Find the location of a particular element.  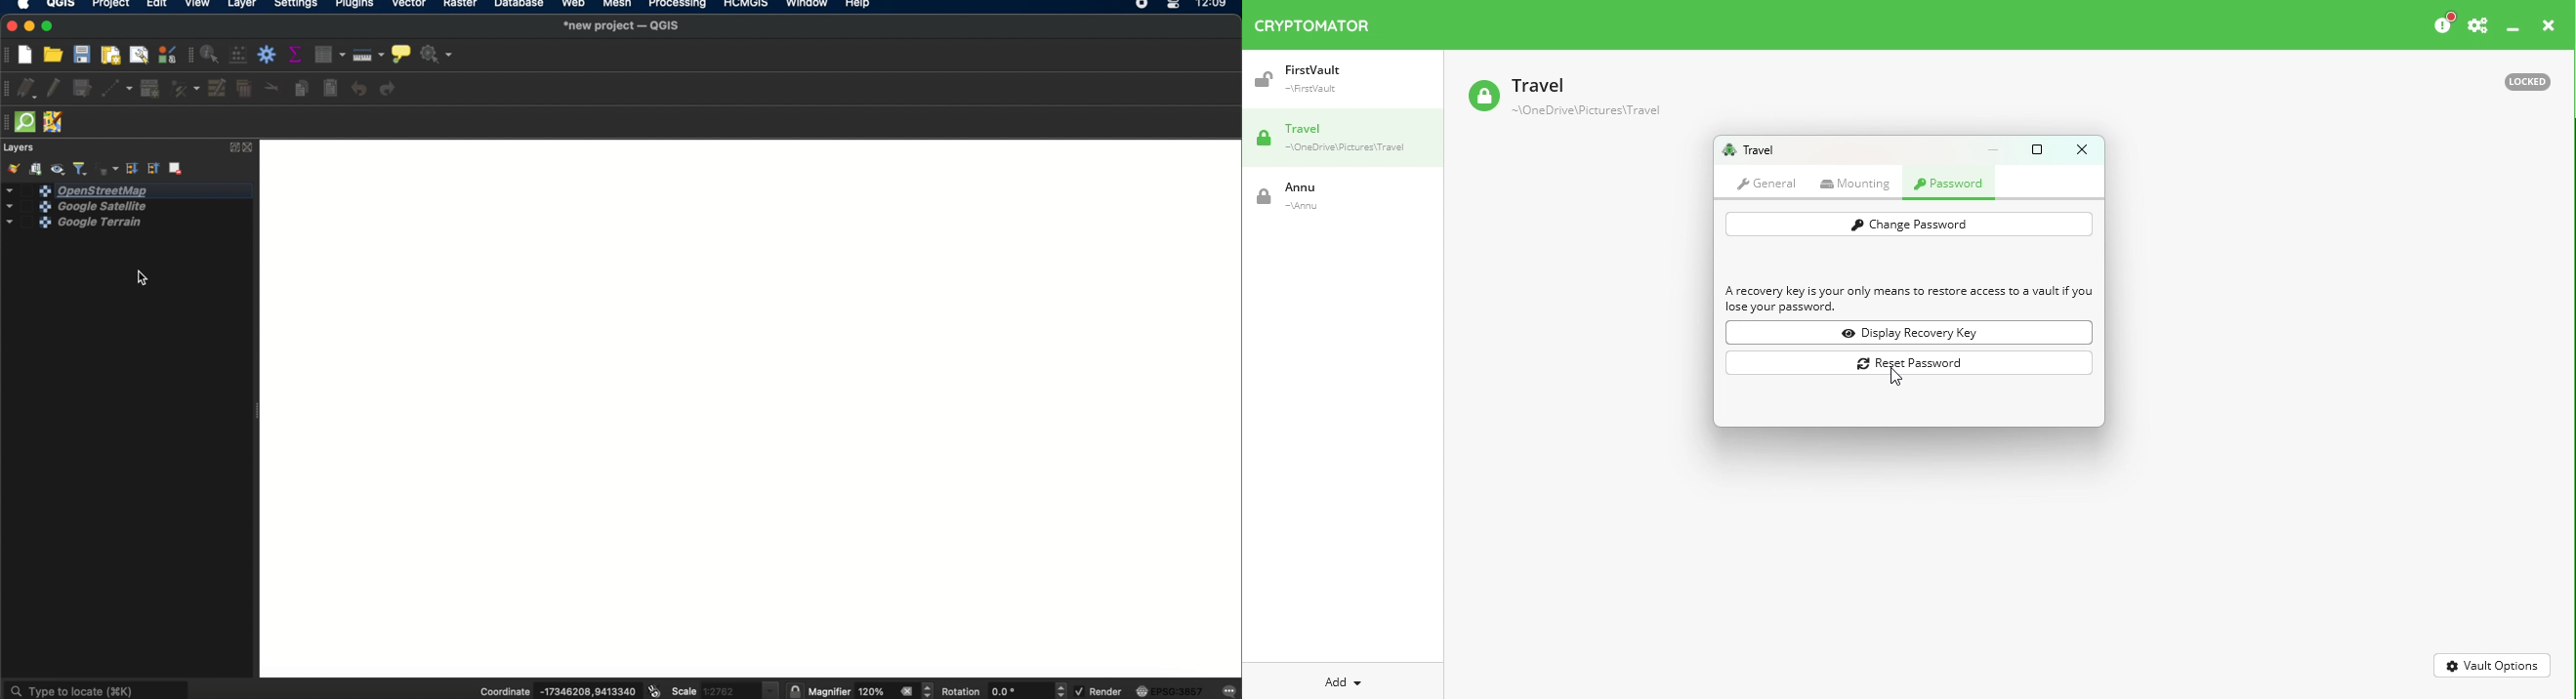

vector is located at coordinates (410, 6).